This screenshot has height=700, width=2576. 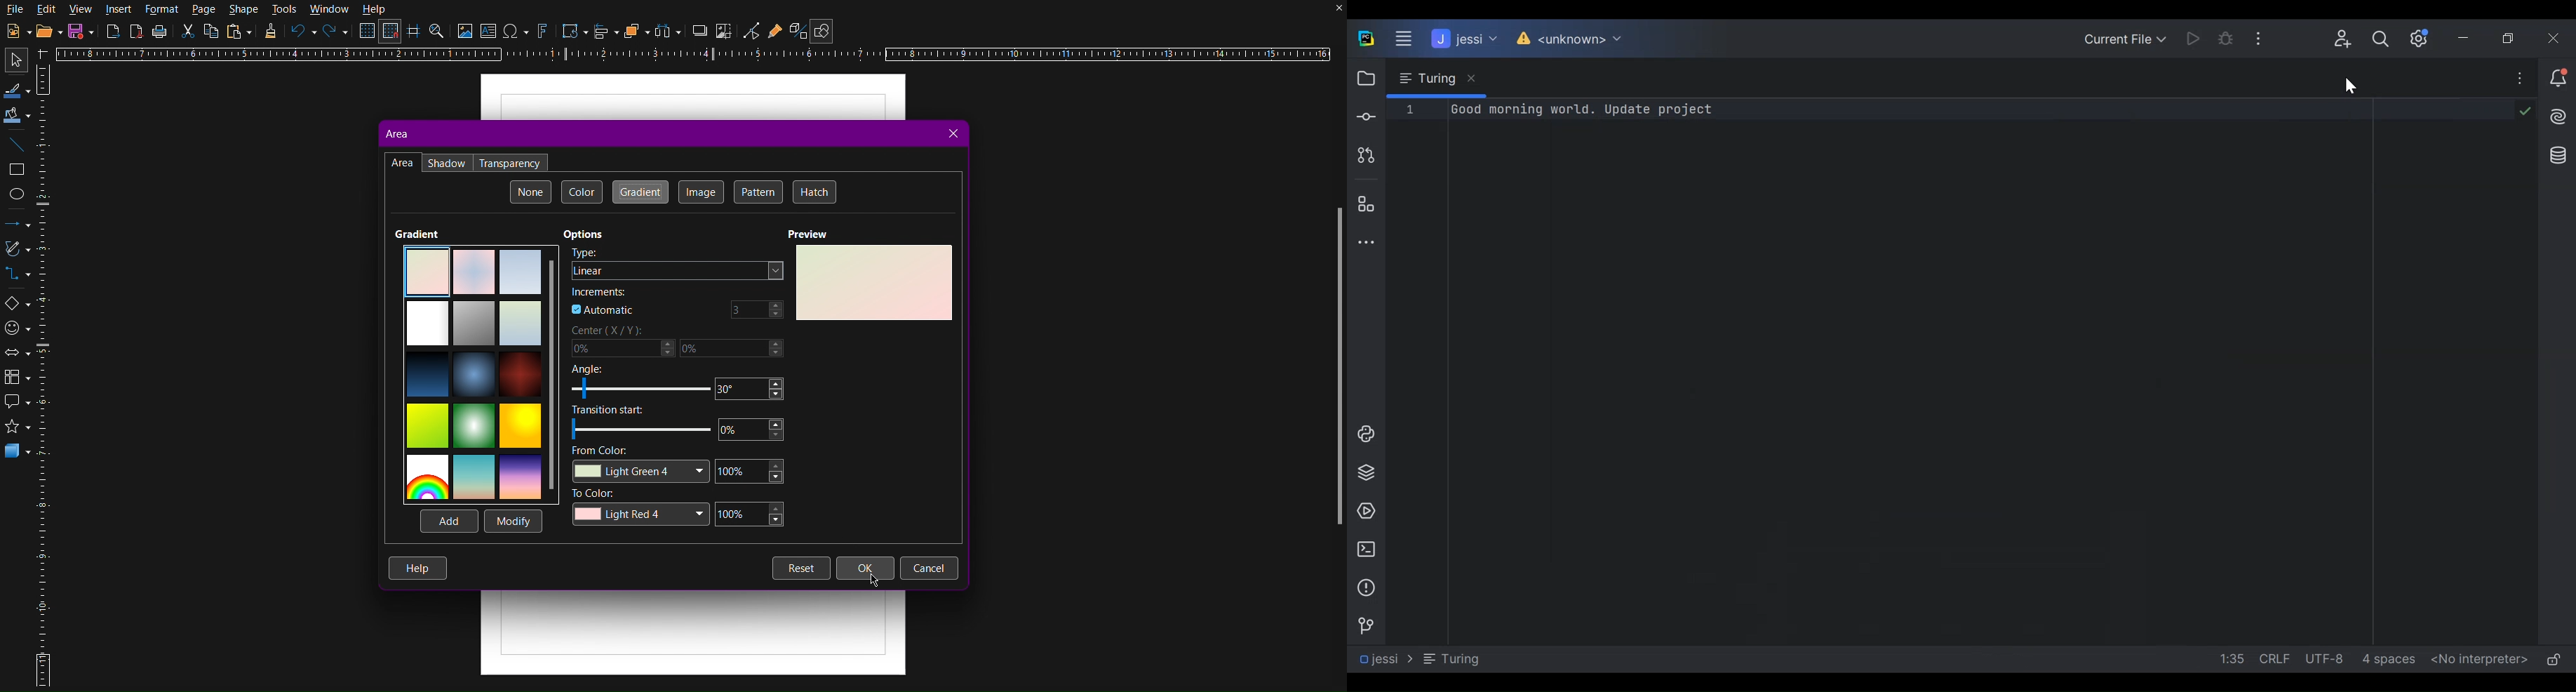 I want to click on 3D Objects, so click(x=18, y=454).